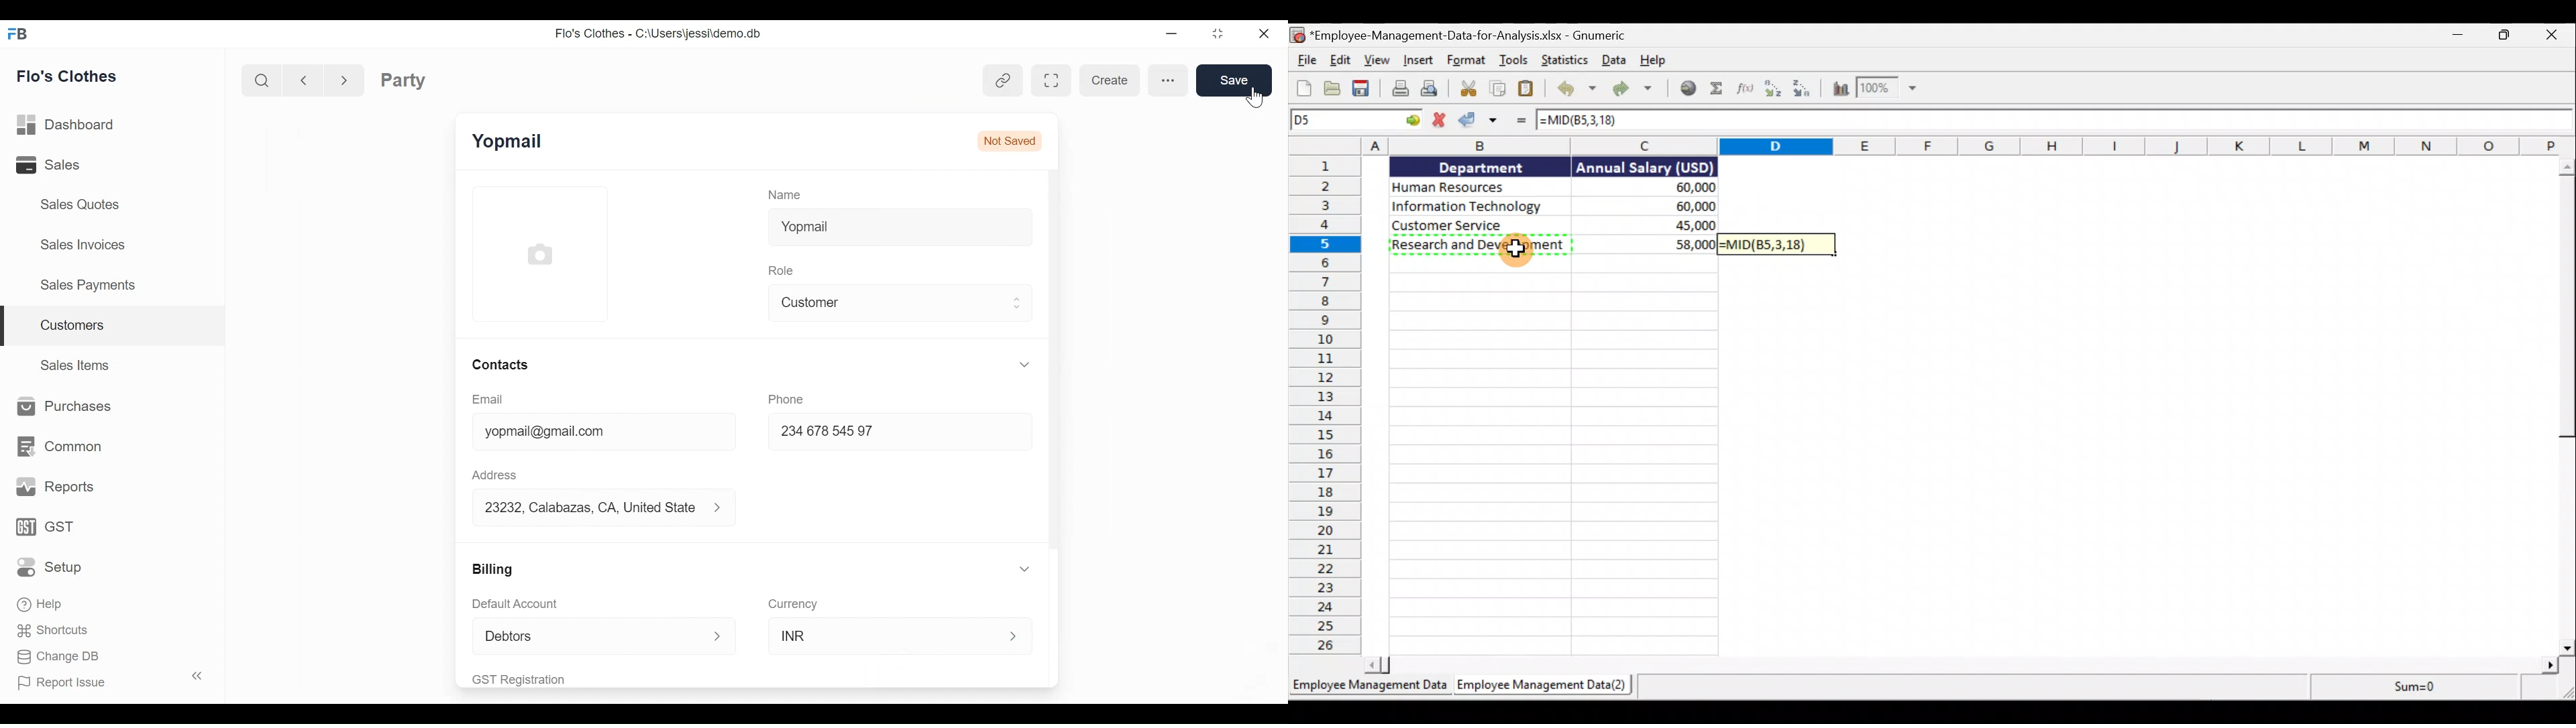  I want to click on Billing, so click(494, 569).